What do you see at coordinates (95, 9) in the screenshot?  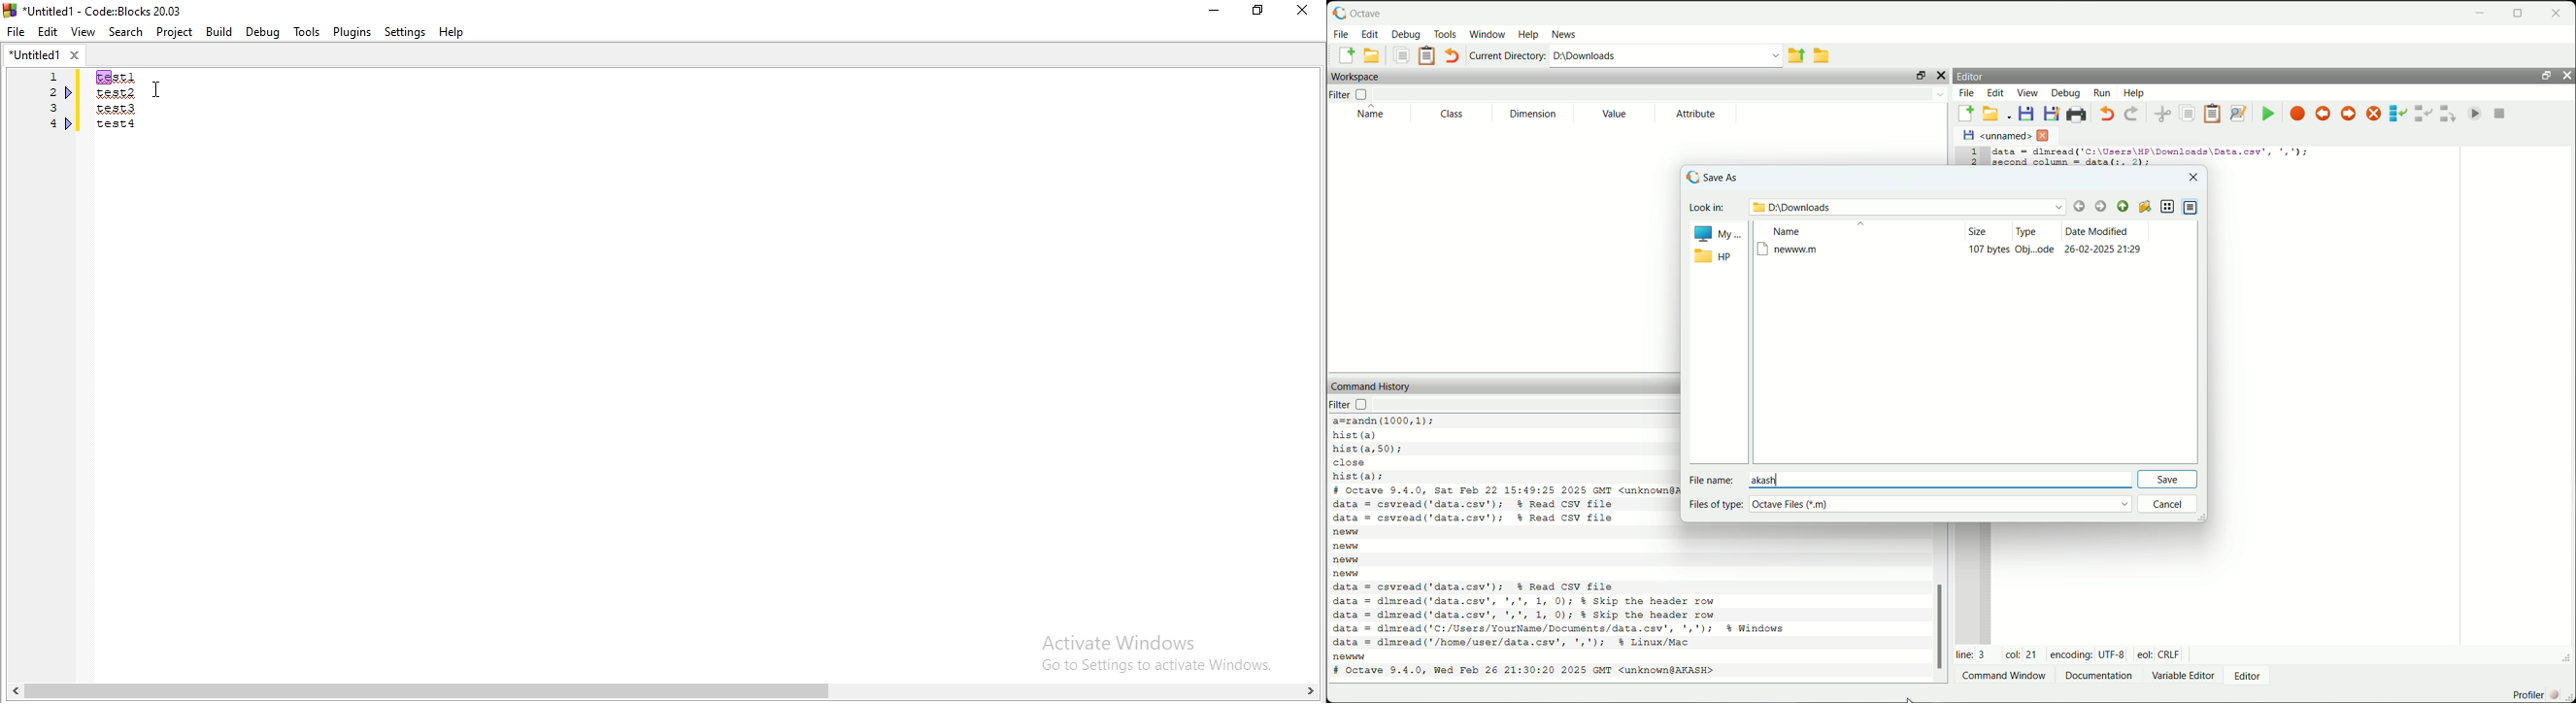 I see `logo` at bounding box center [95, 9].